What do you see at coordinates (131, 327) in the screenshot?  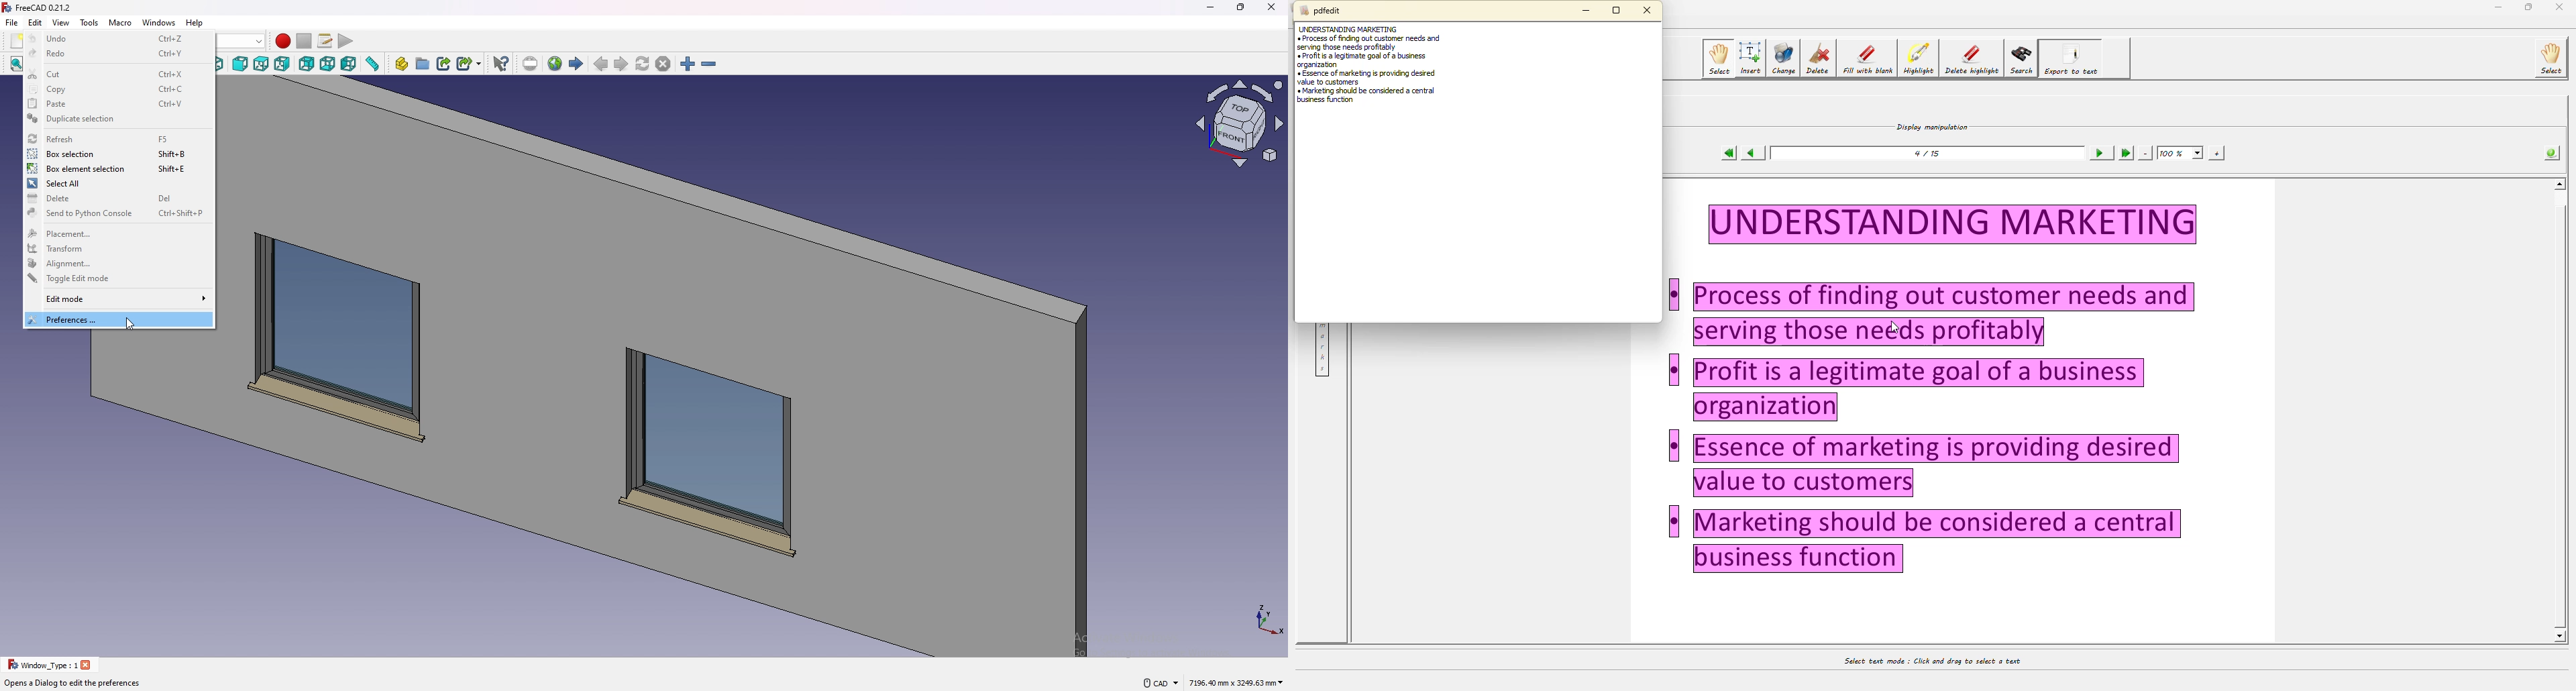 I see `cursor` at bounding box center [131, 327].